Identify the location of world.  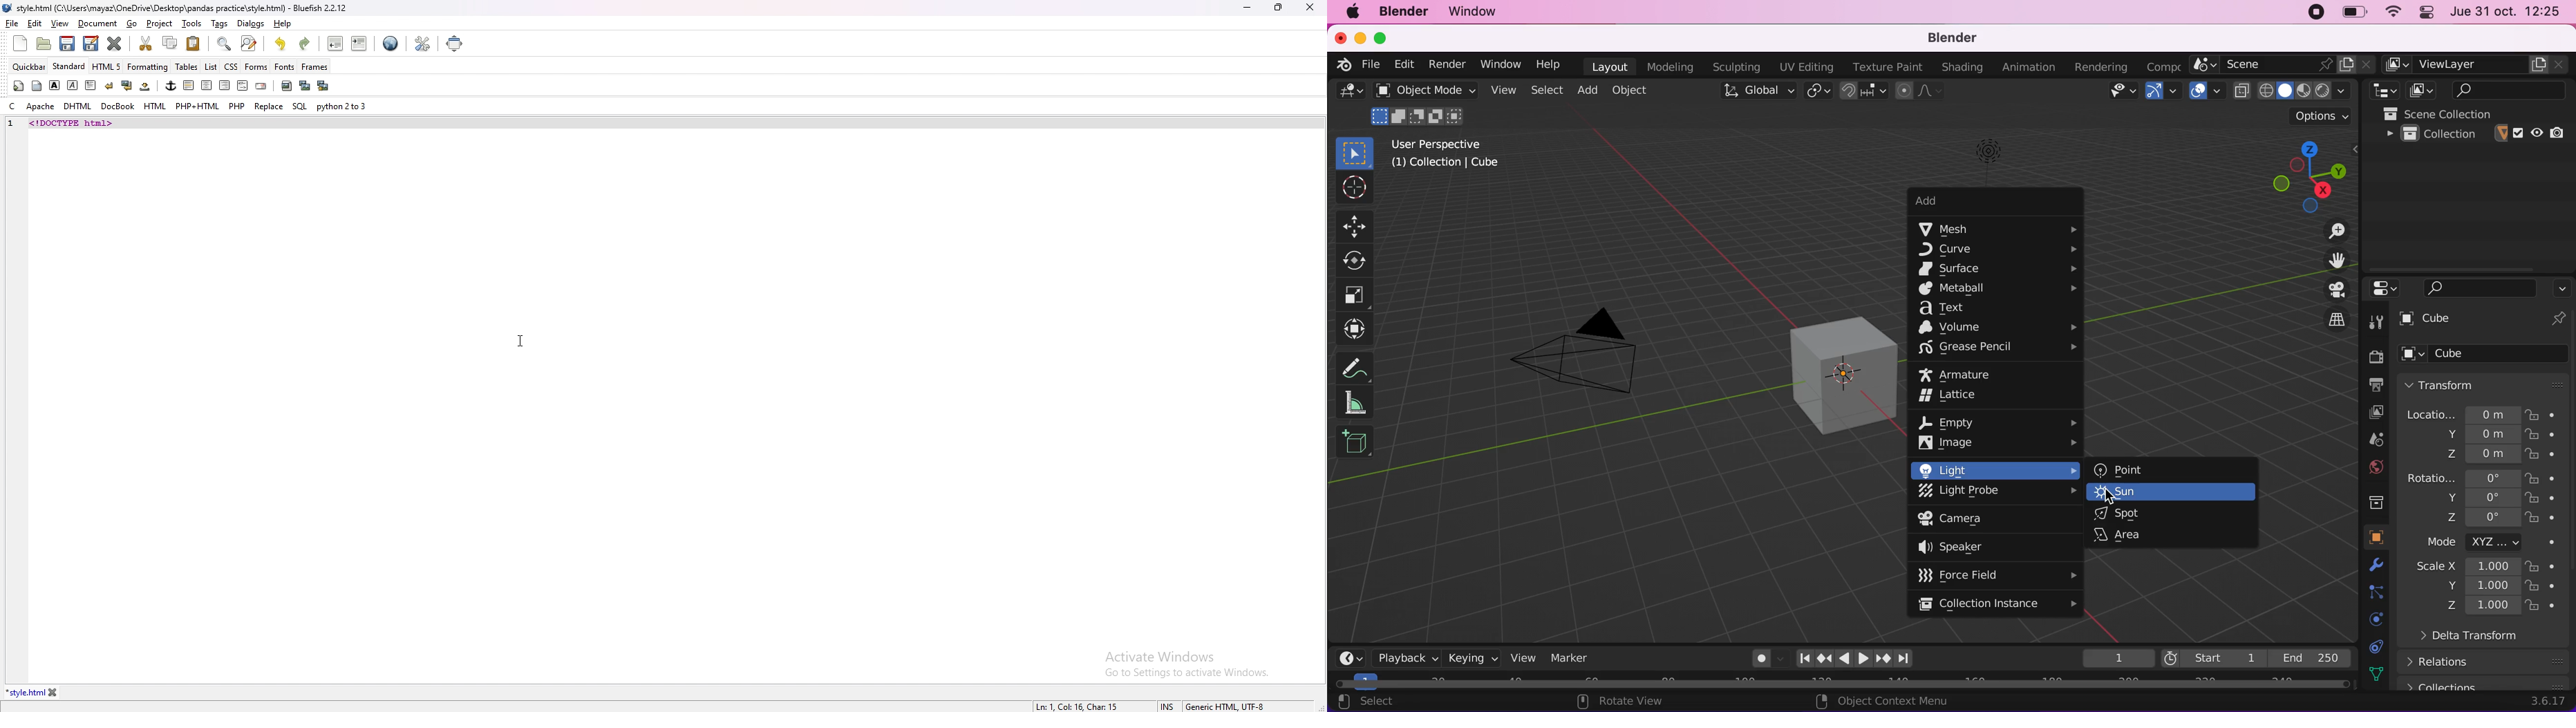
(2368, 467).